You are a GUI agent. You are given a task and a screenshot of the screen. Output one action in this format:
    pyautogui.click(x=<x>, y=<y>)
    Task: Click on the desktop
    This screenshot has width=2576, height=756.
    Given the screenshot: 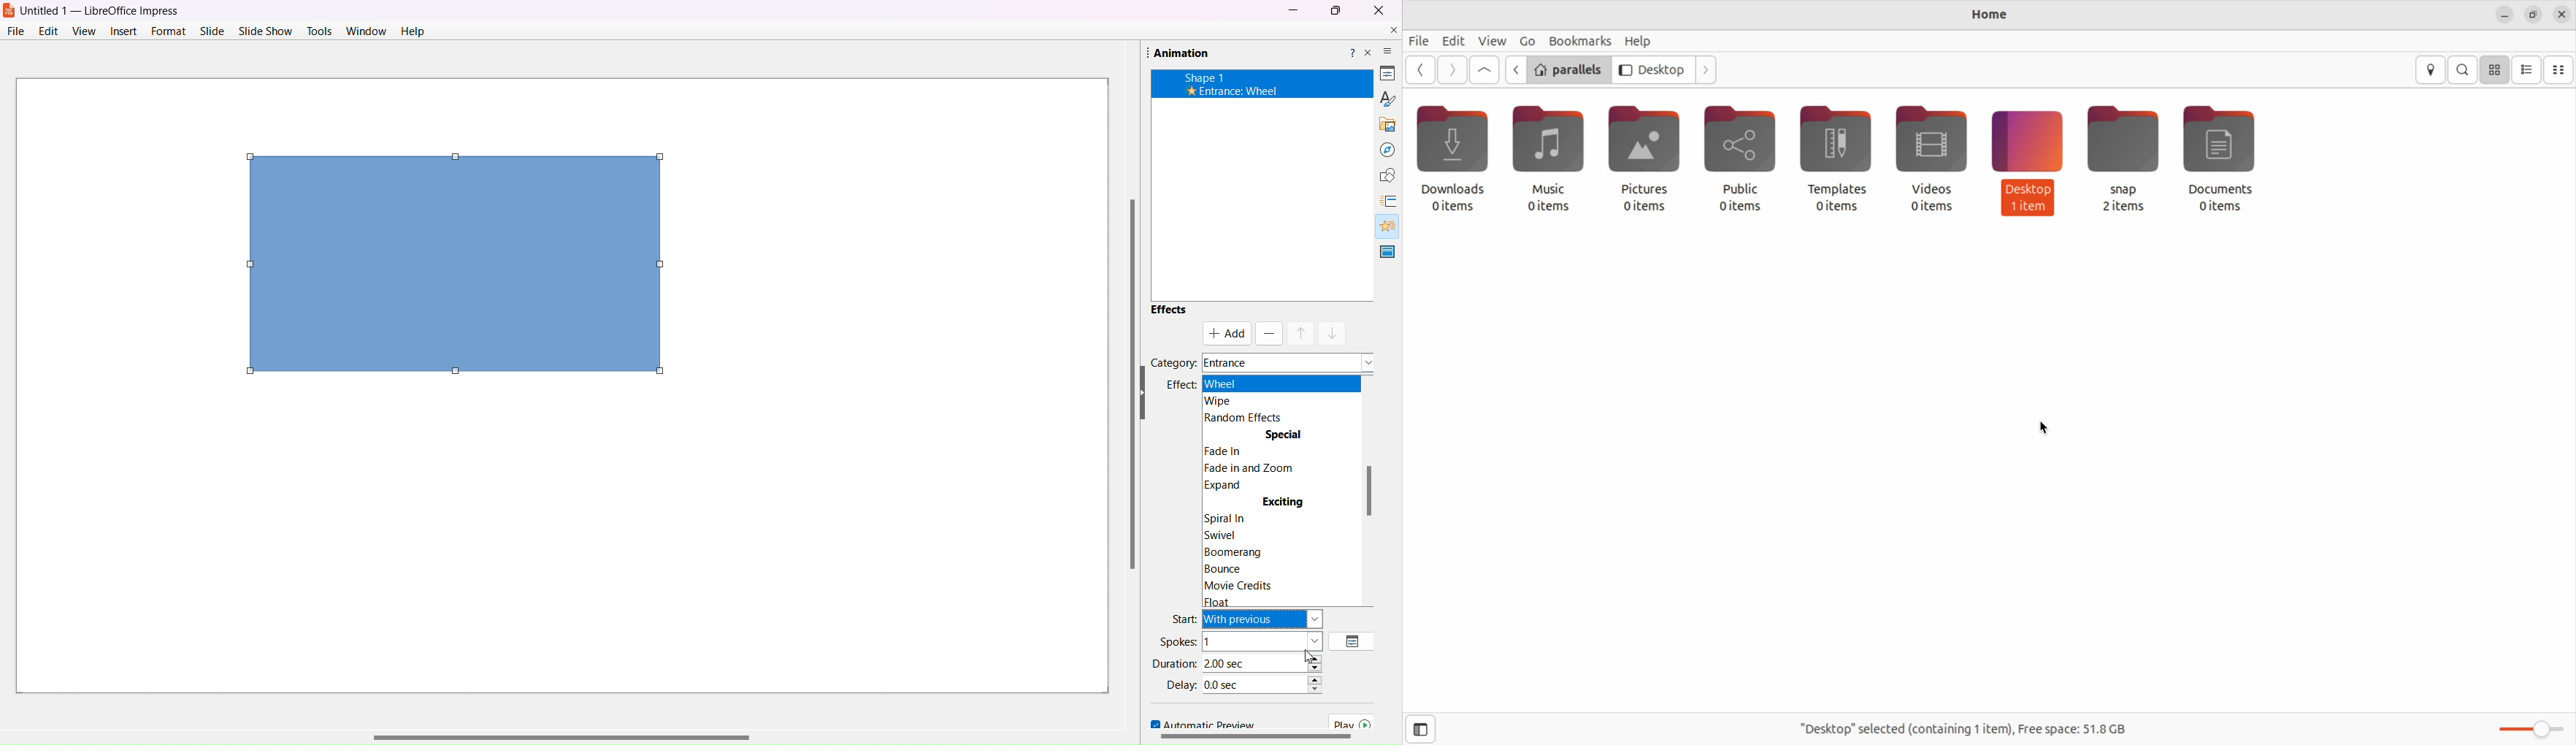 What is the action you would take?
    pyautogui.click(x=1652, y=69)
    